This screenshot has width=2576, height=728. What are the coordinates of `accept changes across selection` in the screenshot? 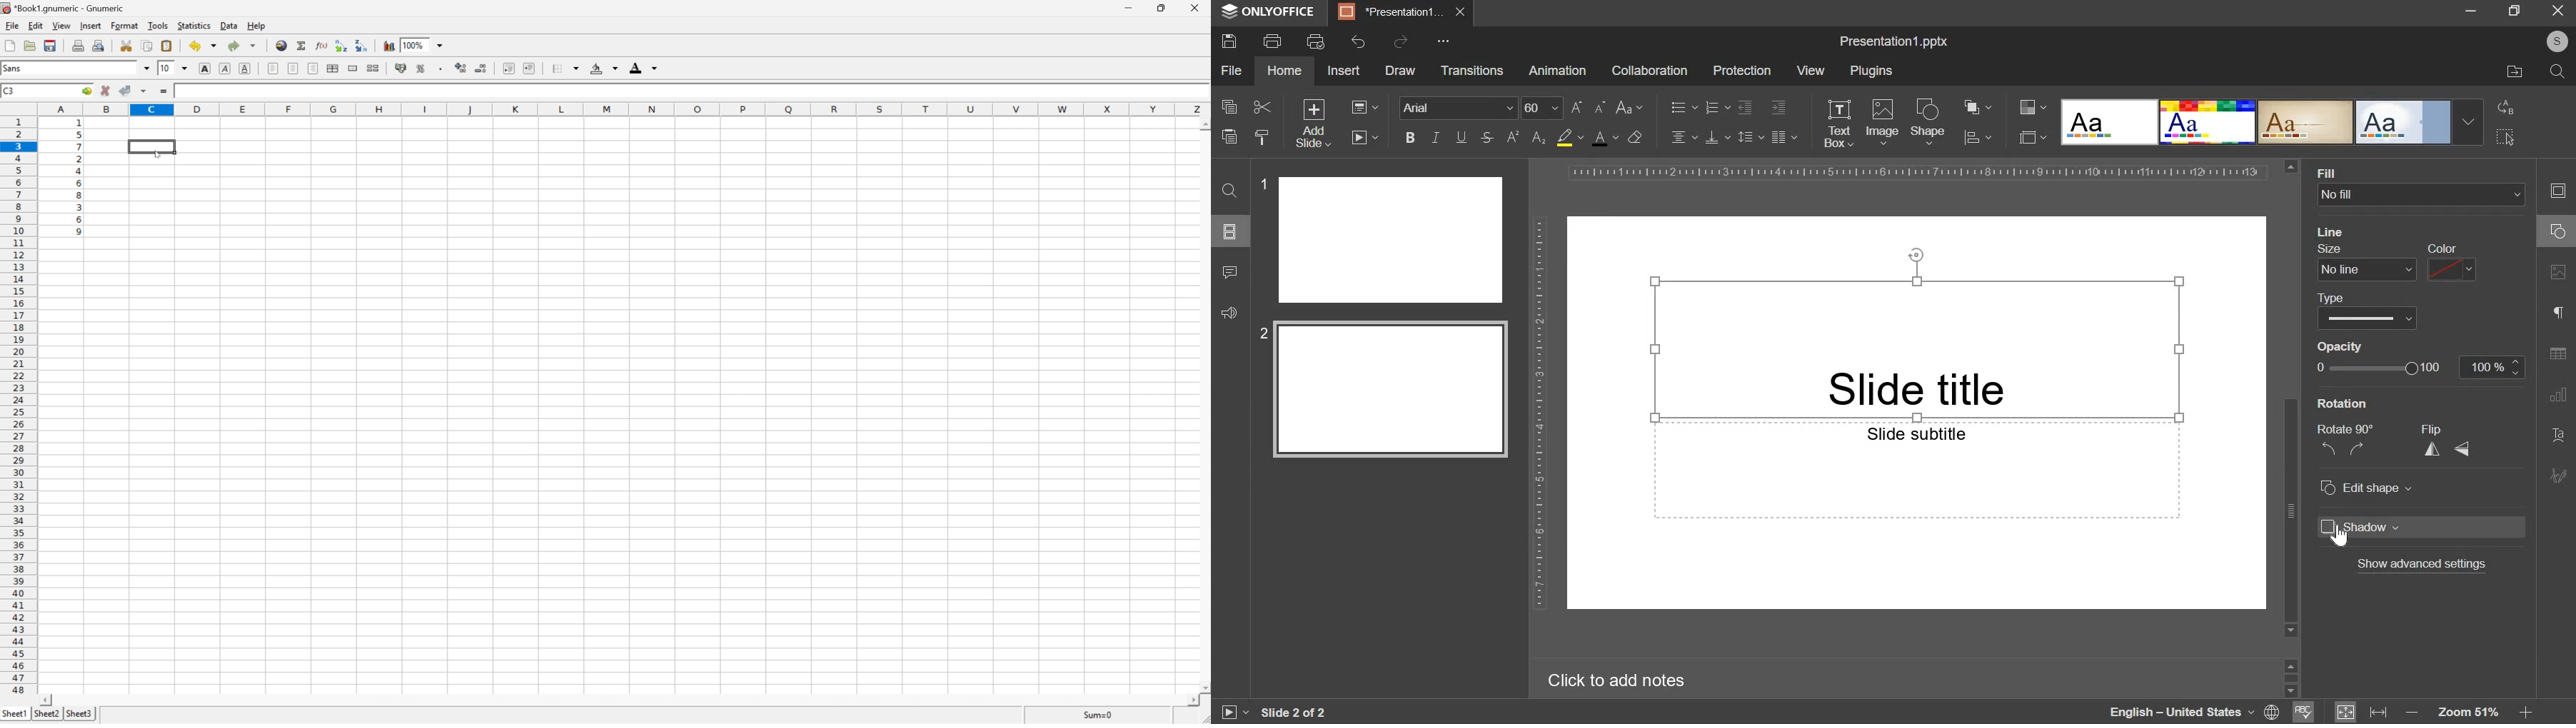 It's located at (145, 91).